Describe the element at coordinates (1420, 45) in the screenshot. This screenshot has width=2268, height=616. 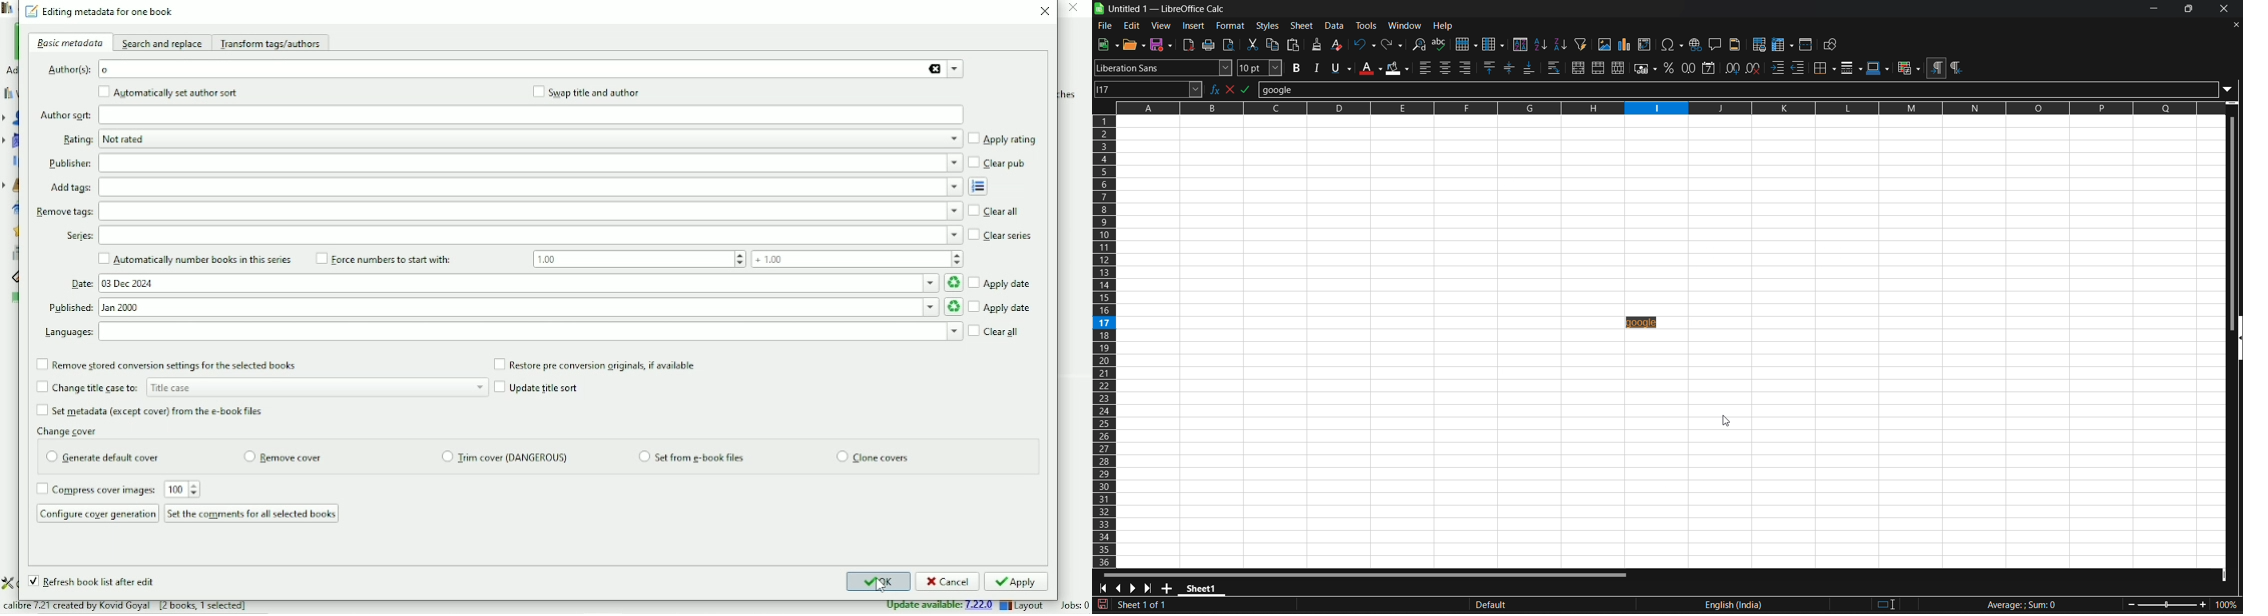
I see `find and replace` at that location.